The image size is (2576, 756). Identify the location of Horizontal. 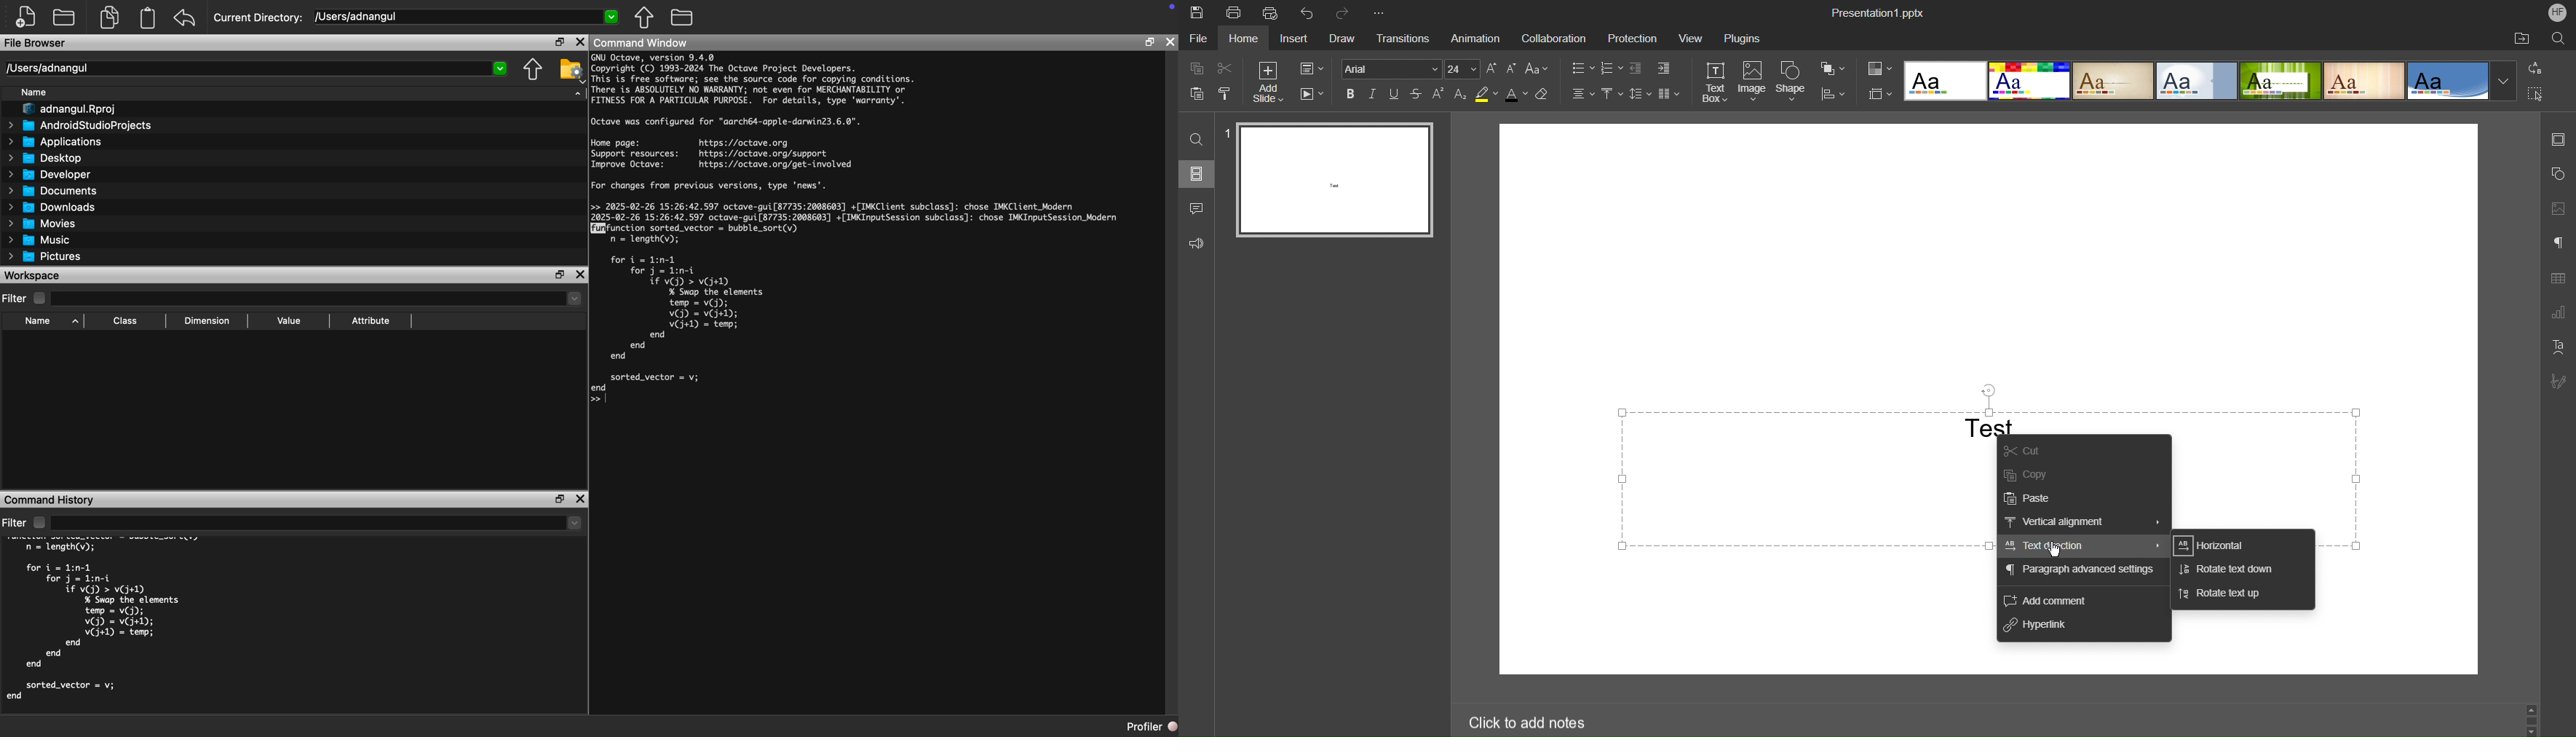
(2217, 545).